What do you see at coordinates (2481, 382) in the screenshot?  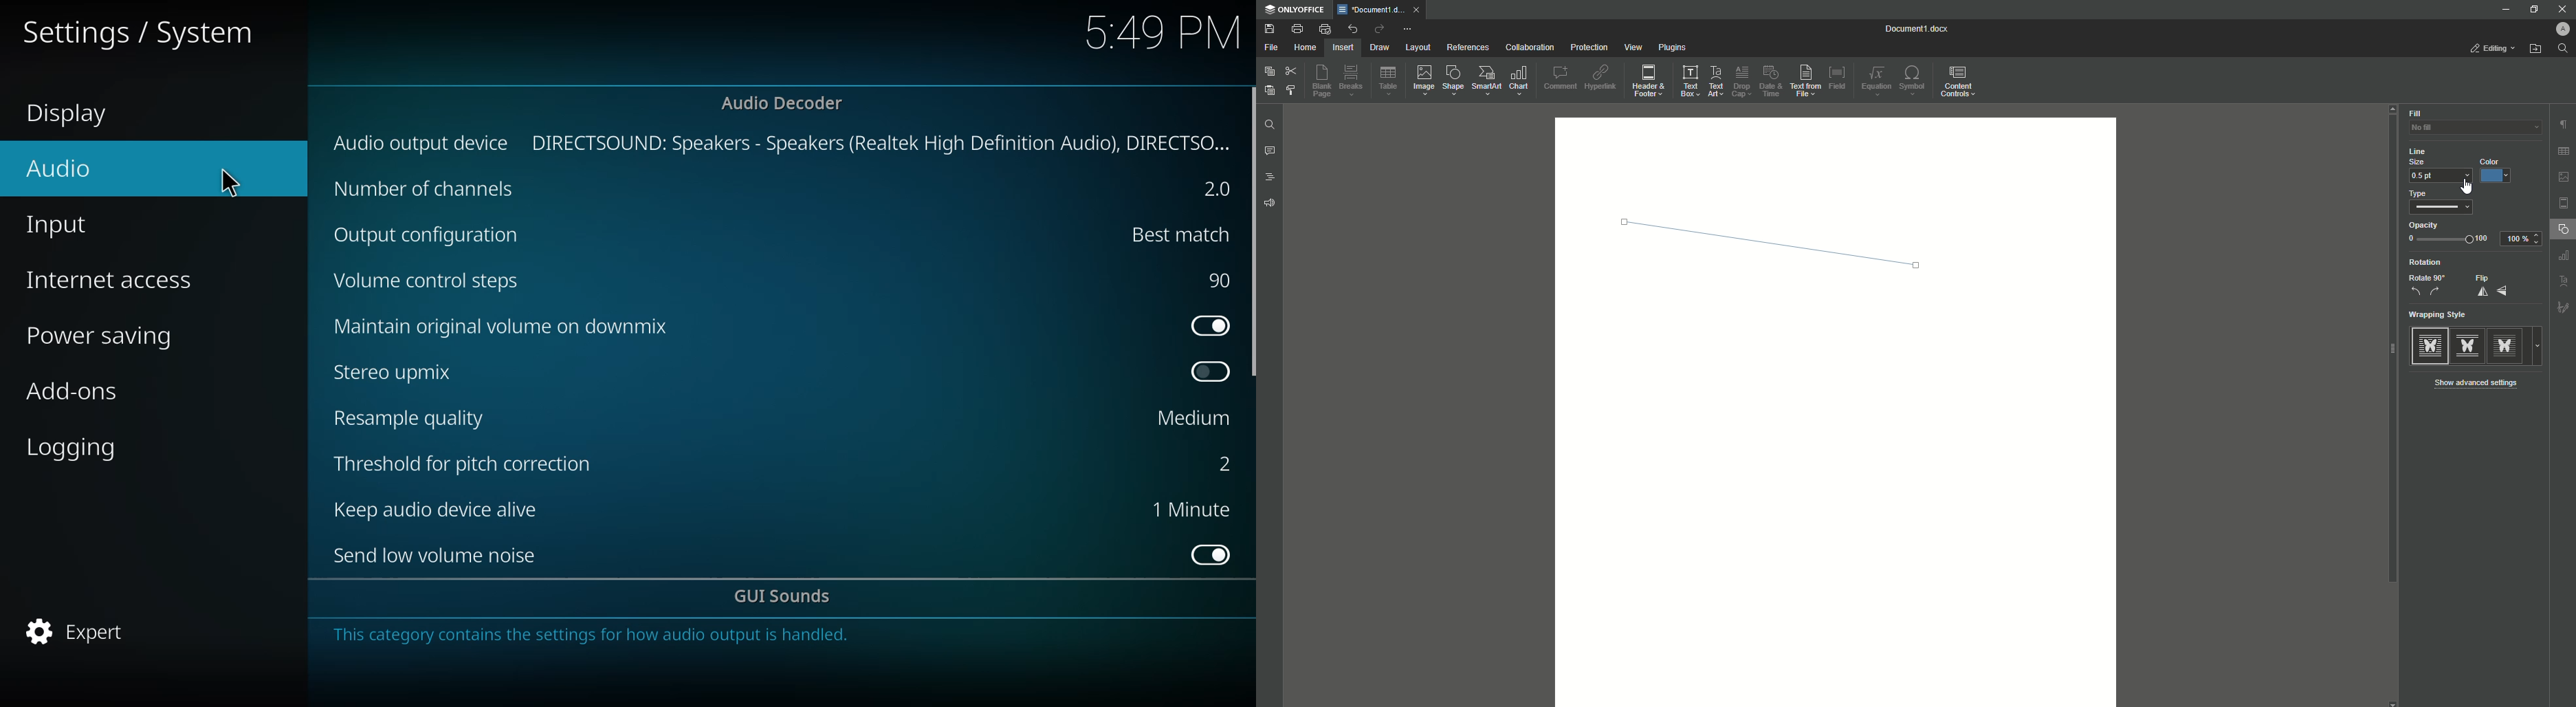 I see `Show Advanced Settings` at bounding box center [2481, 382].